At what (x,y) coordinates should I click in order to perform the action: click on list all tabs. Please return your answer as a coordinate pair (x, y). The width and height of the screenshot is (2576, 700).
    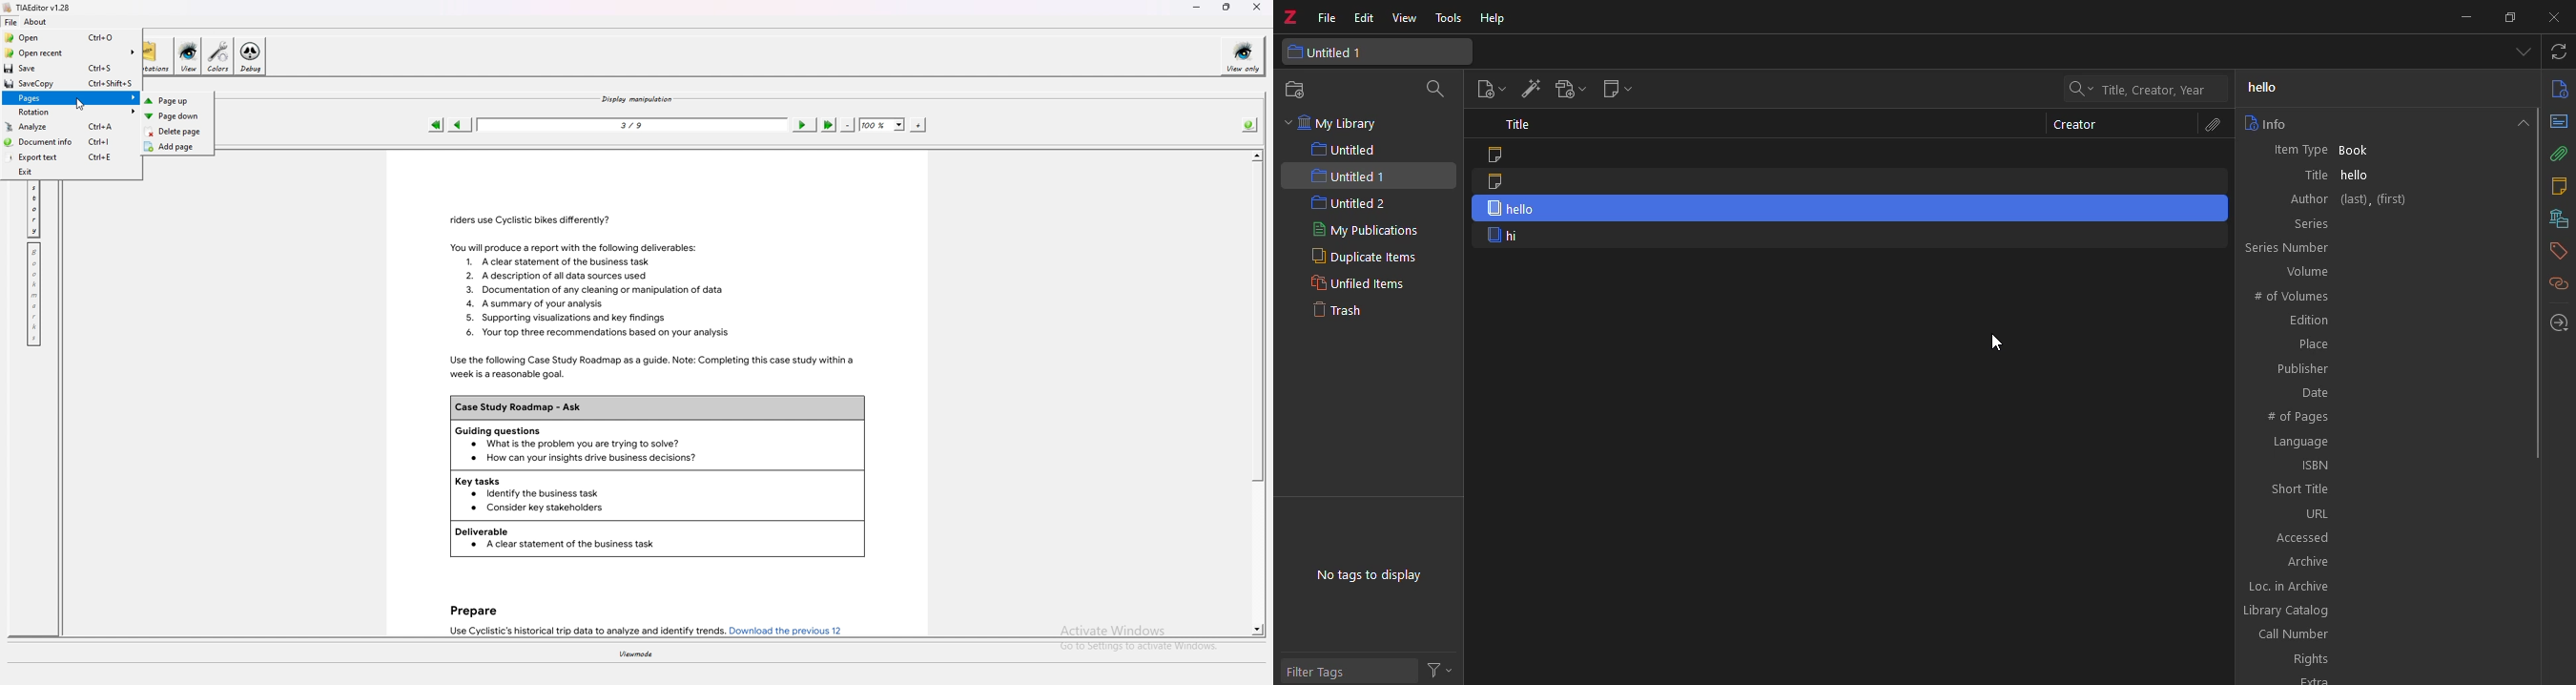
    Looking at the image, I should click on (2523, 53).